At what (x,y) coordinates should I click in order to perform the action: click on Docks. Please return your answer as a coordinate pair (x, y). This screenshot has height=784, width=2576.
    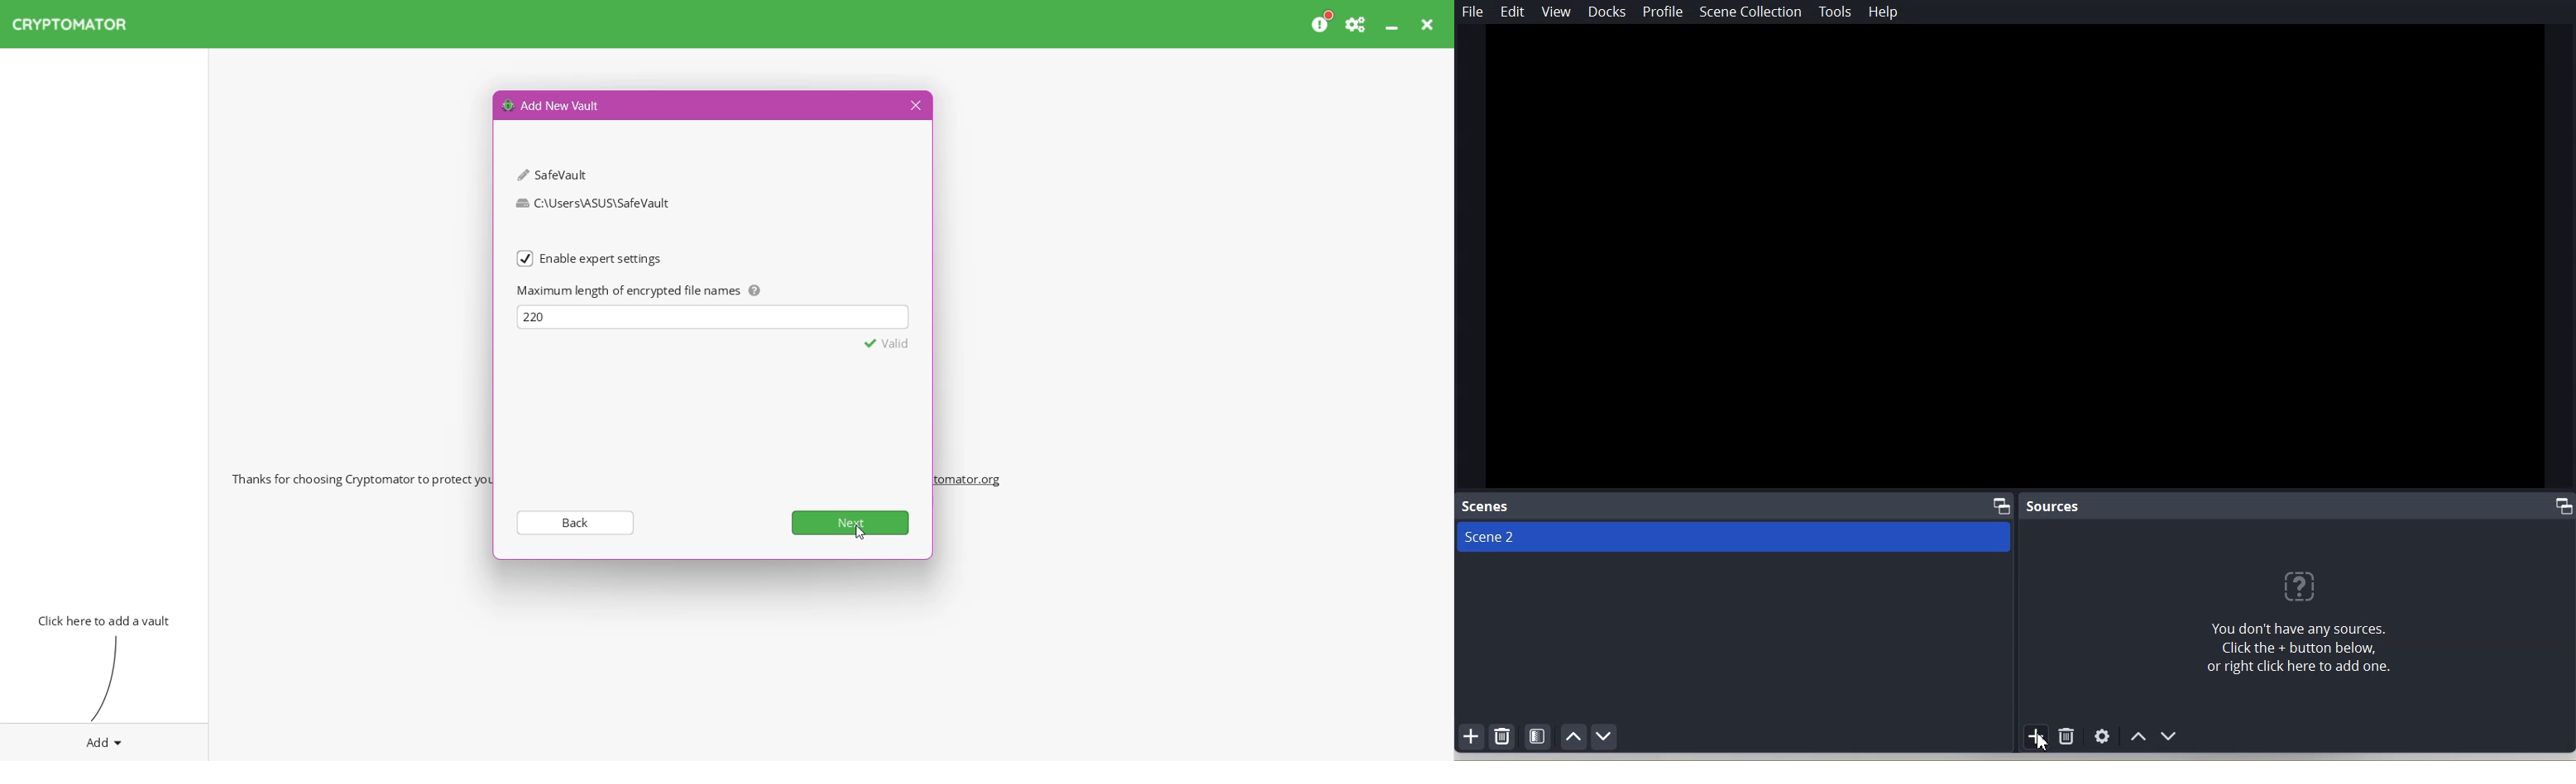
    Looking at the image, I should click on (1609, 12).